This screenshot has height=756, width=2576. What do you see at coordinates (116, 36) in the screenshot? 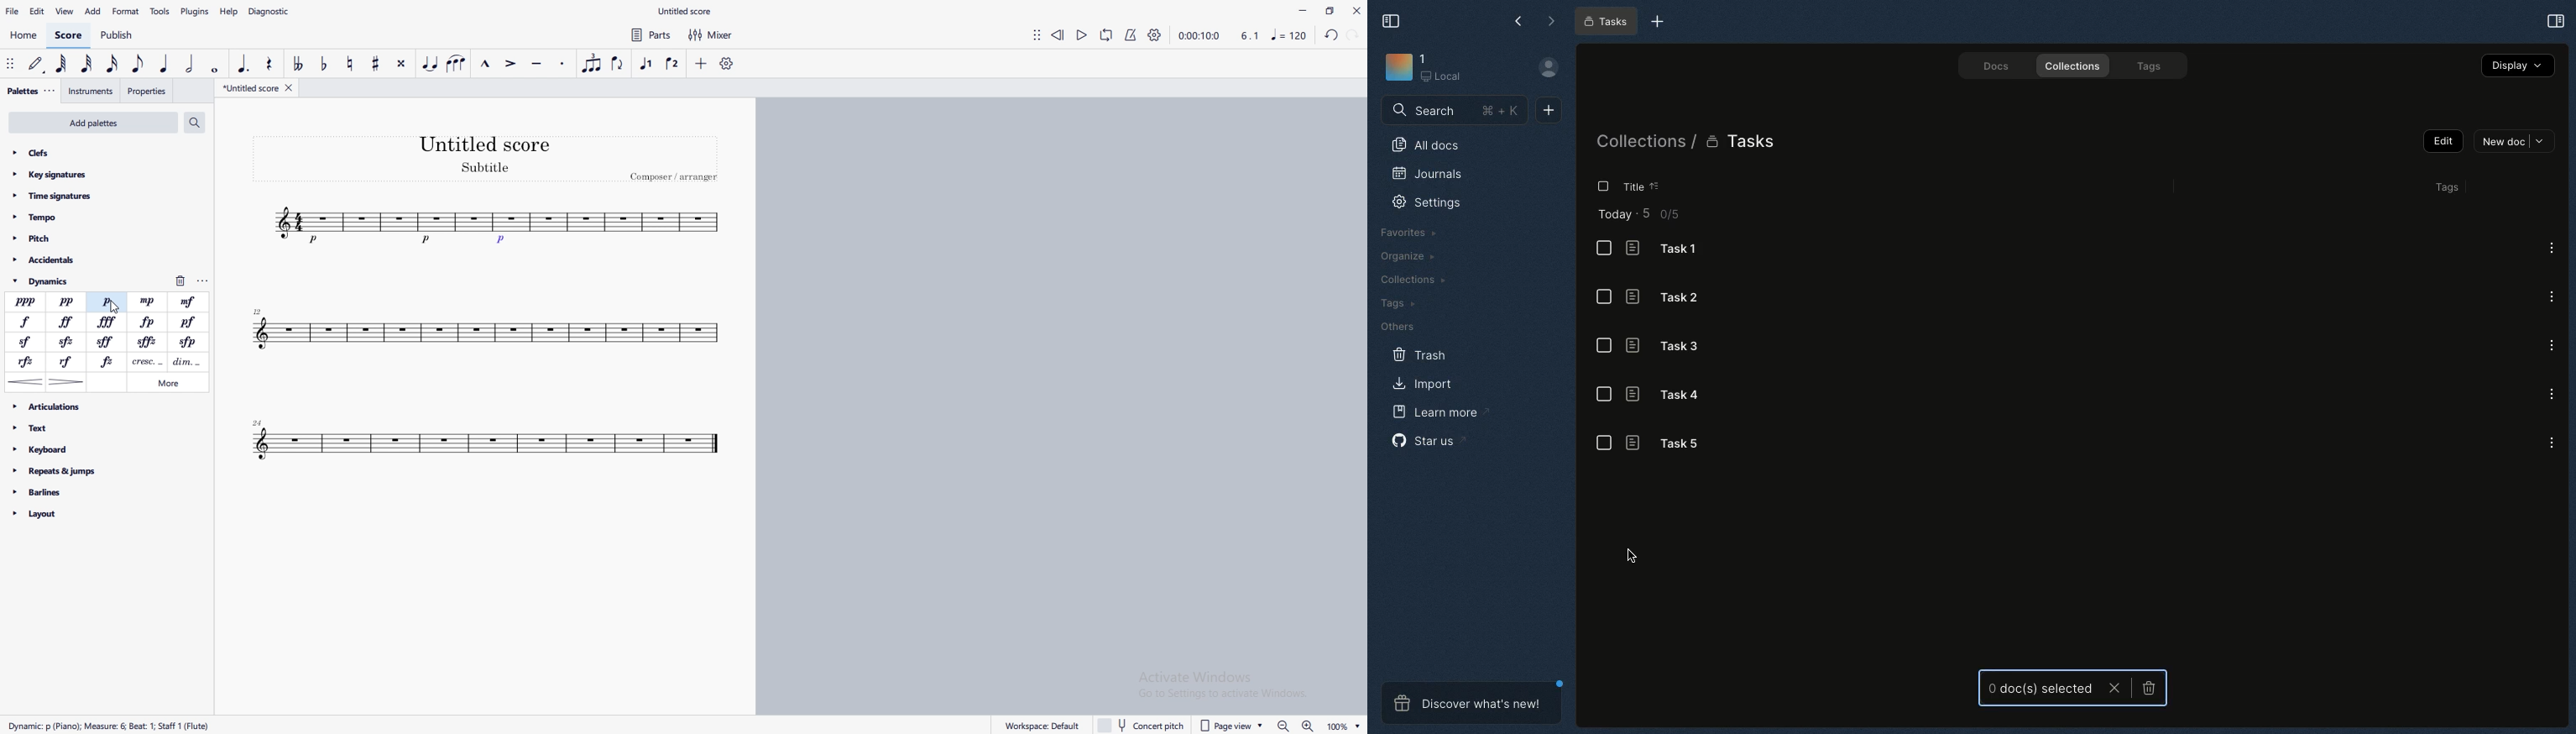
I see `publish` at bounding box center [116, 36].